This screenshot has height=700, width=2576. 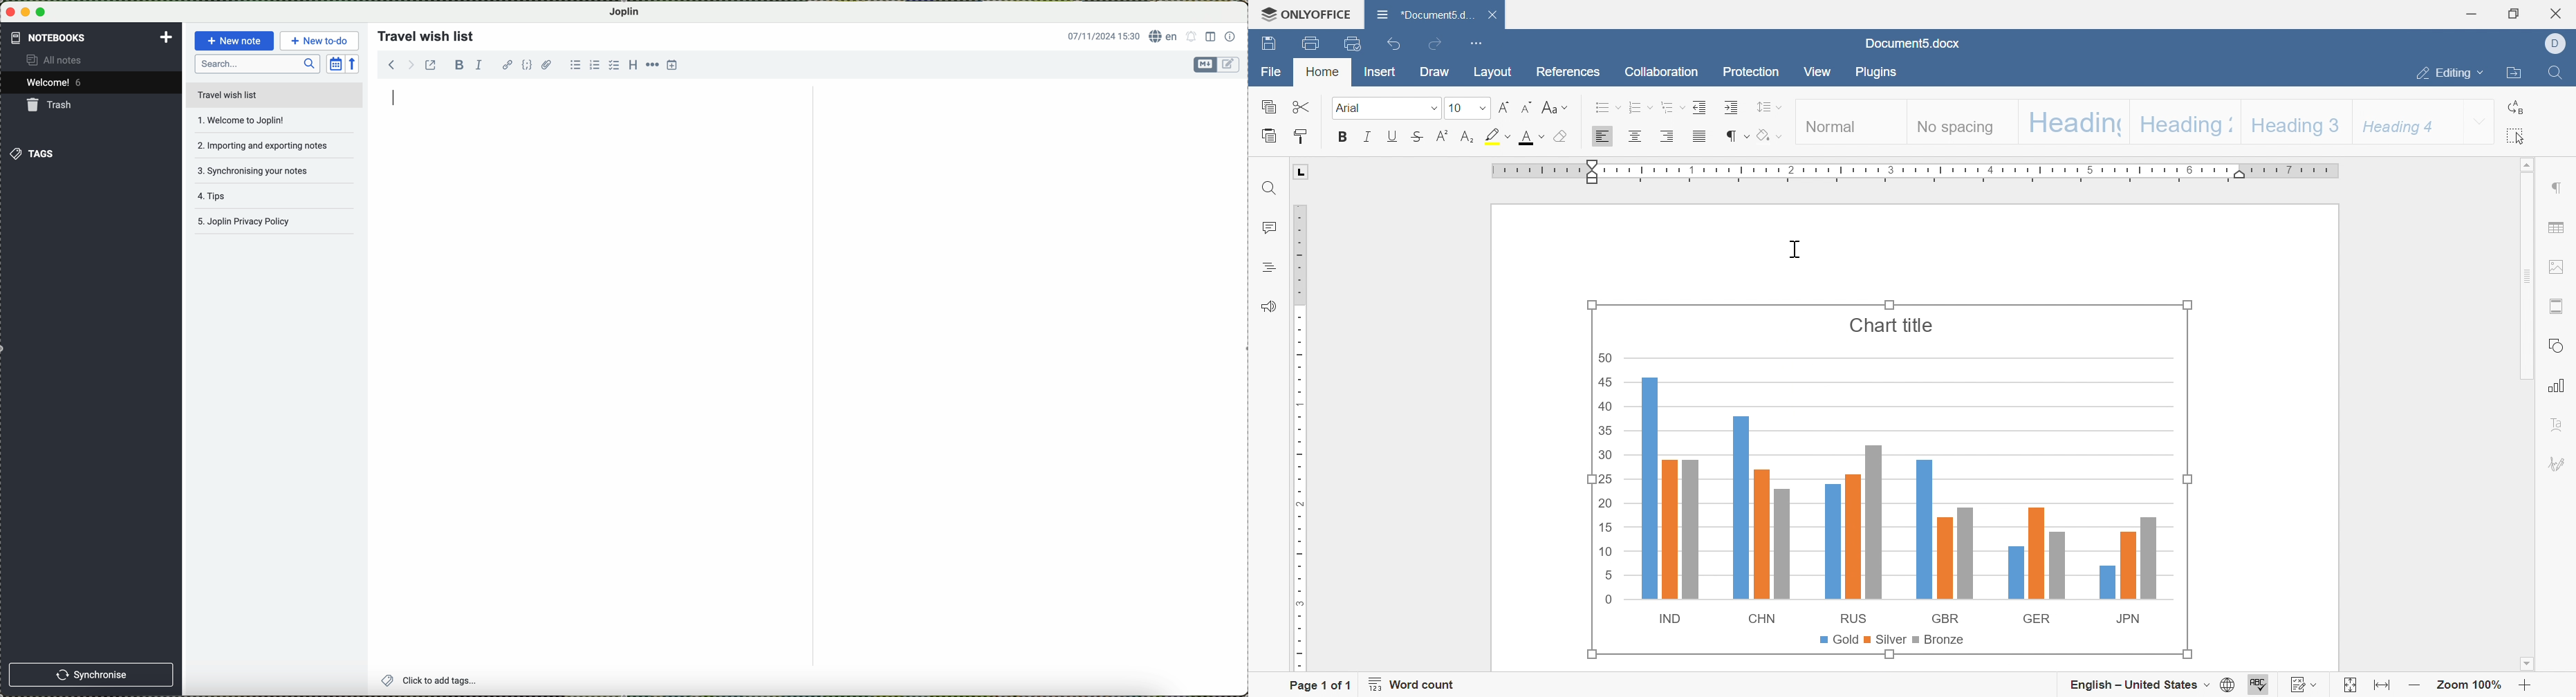 I want to click on shading, so click(x=1560, y=137).